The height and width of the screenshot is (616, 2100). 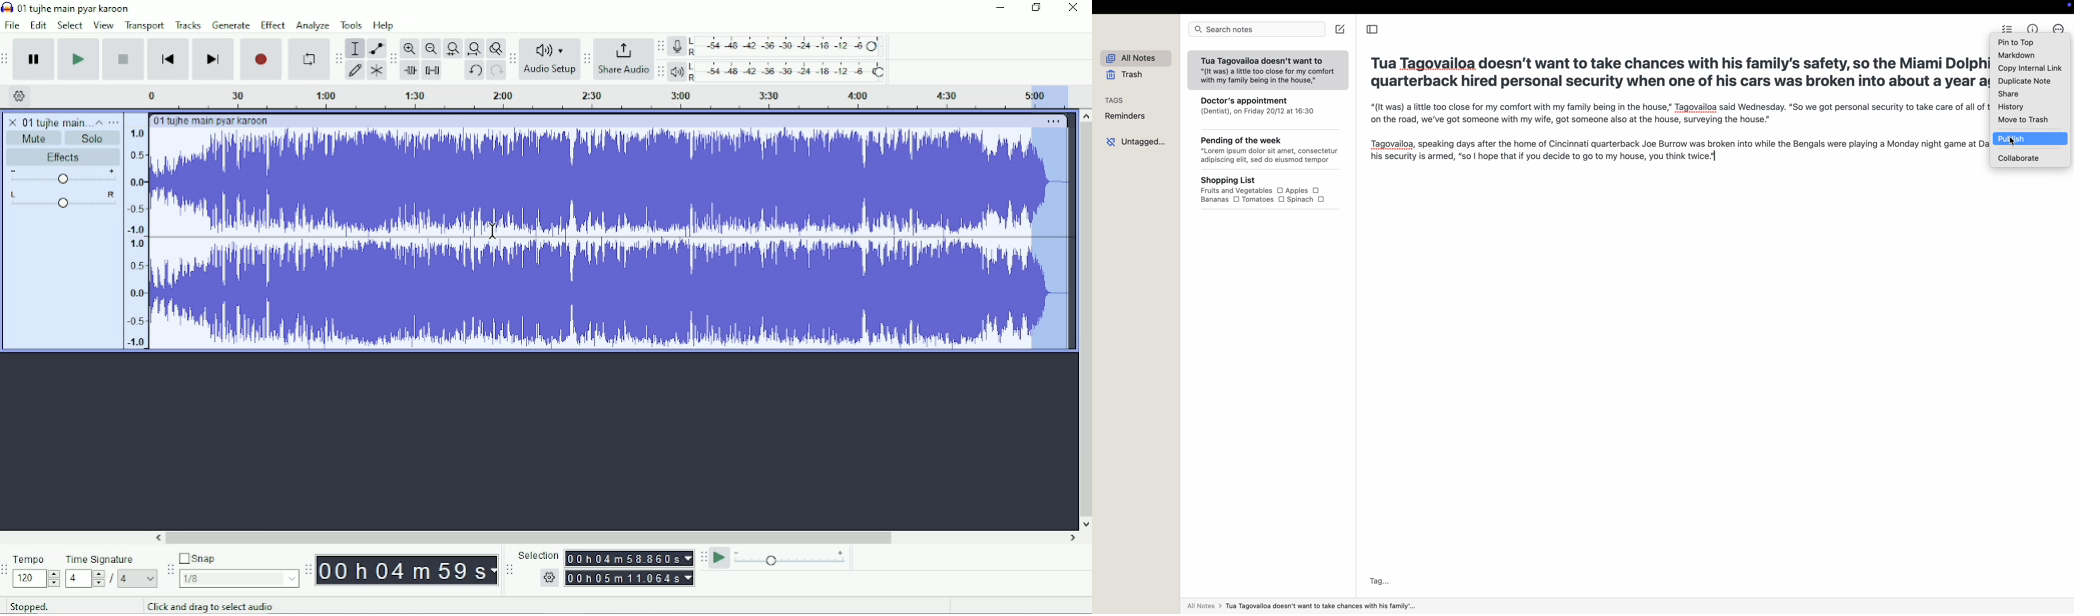 I want to click on Pending of the week
“Lorem ipsum dolor sit amet, consectetur
adipiscing elit, sed do eiusmod tempor, so click(x=1270, y=151).